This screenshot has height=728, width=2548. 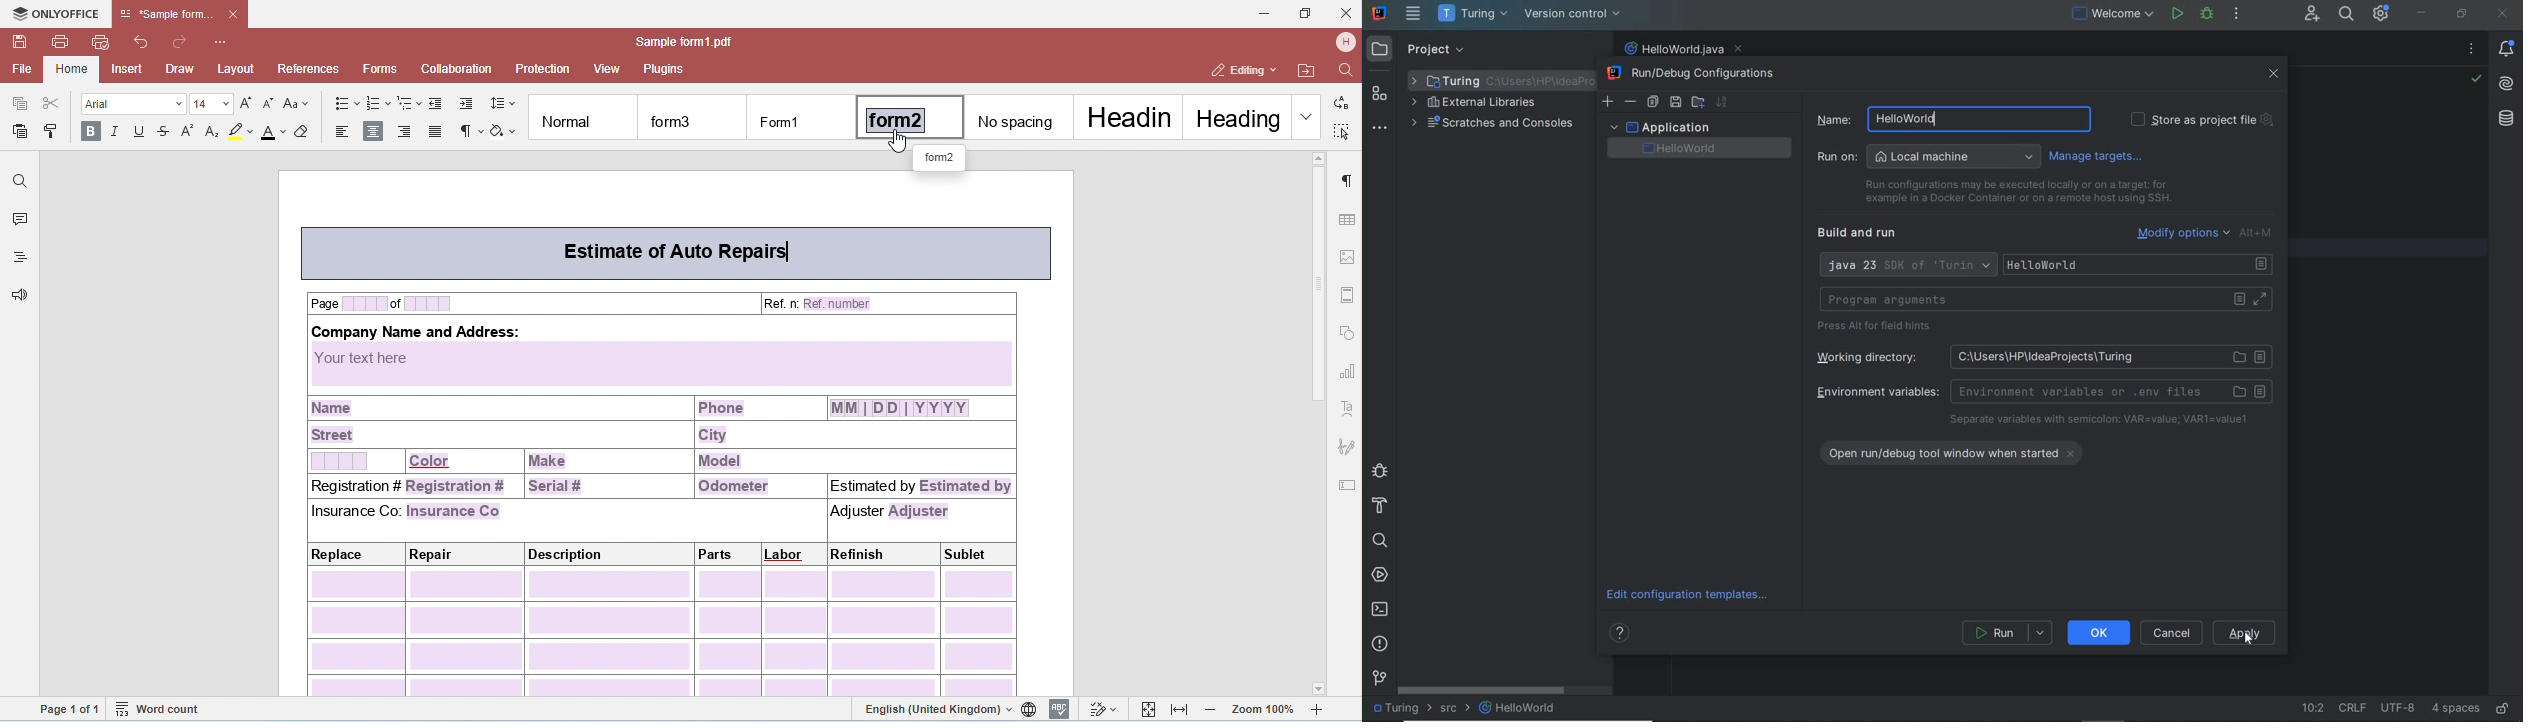 I want to click on Name, so click(x=1946, y=118).